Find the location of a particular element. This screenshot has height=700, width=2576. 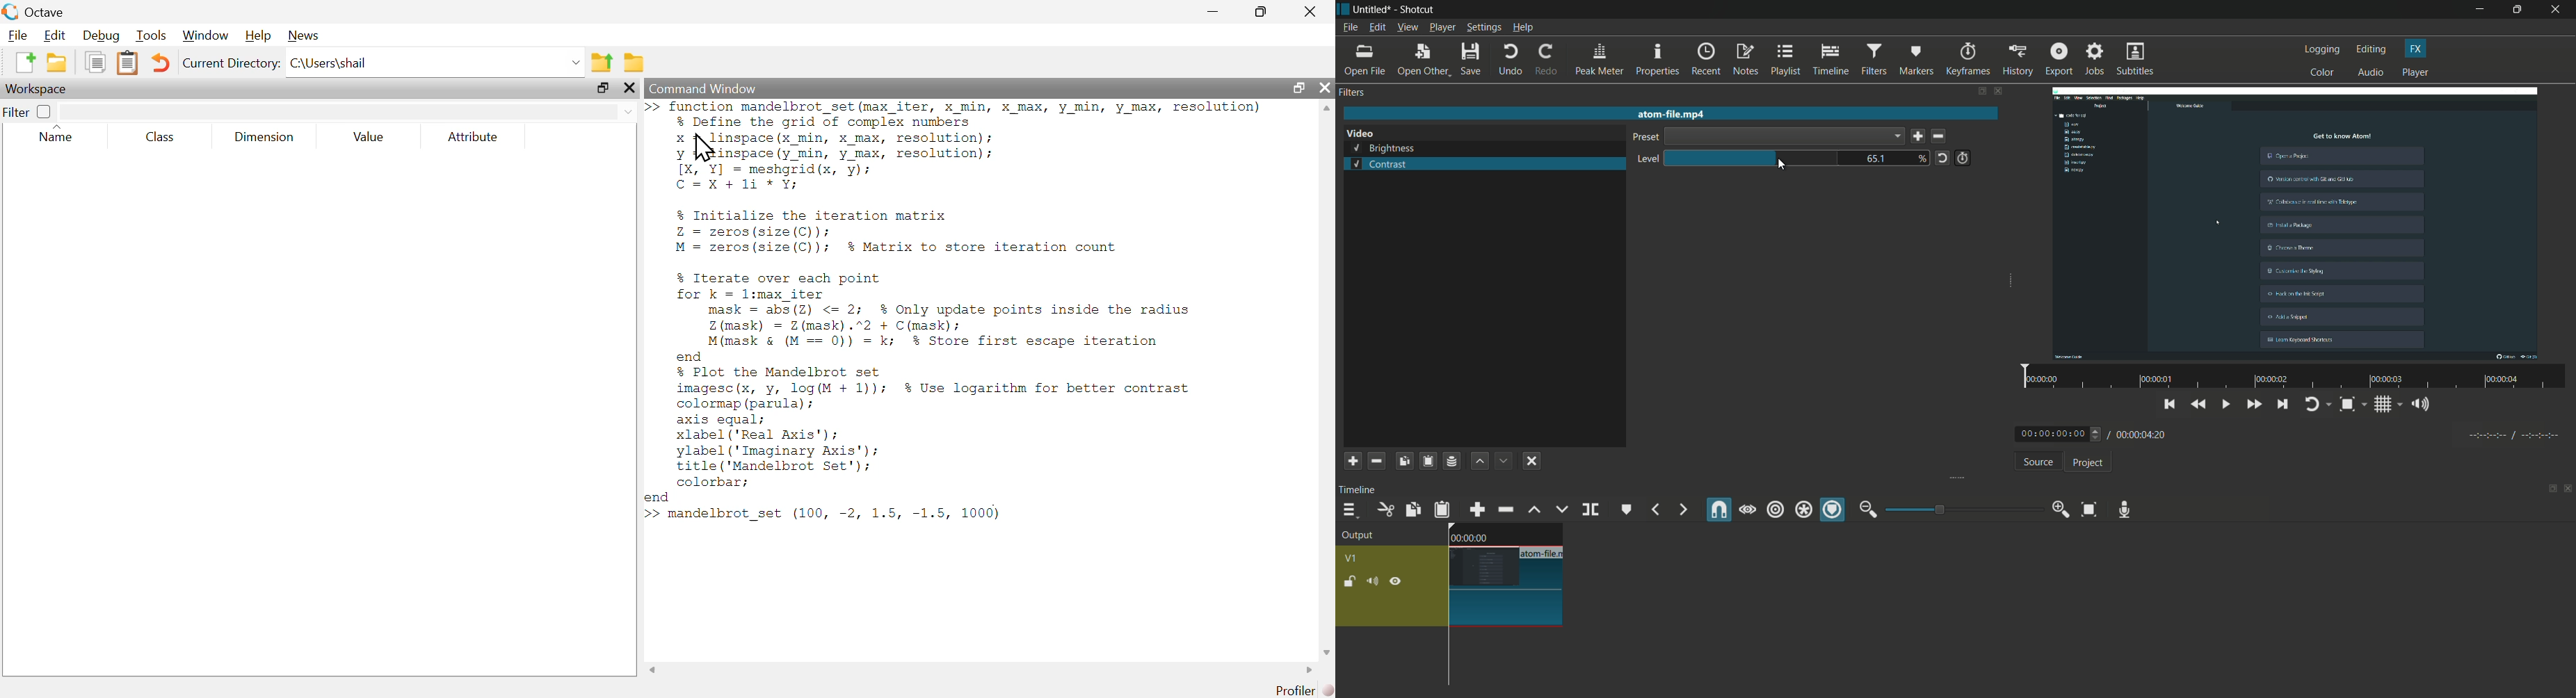

maximize is located at coordinates (2520, 10).